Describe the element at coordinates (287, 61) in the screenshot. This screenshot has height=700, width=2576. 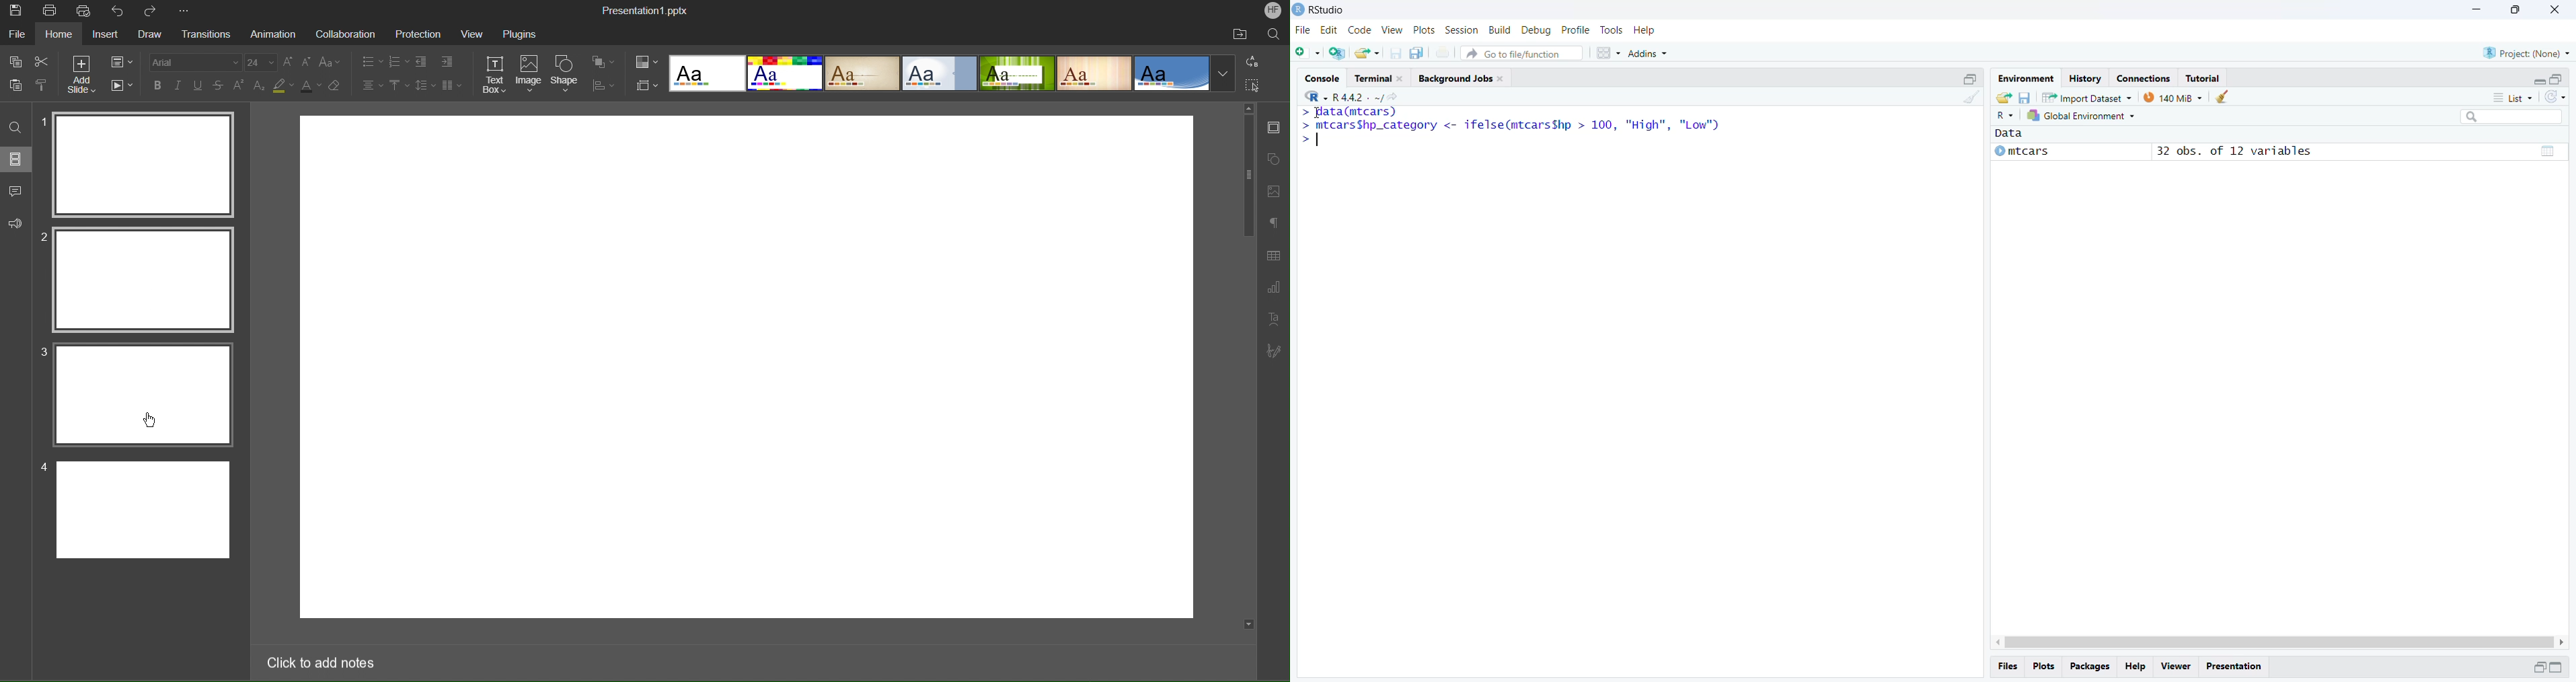
I see `increase font size` at that location.